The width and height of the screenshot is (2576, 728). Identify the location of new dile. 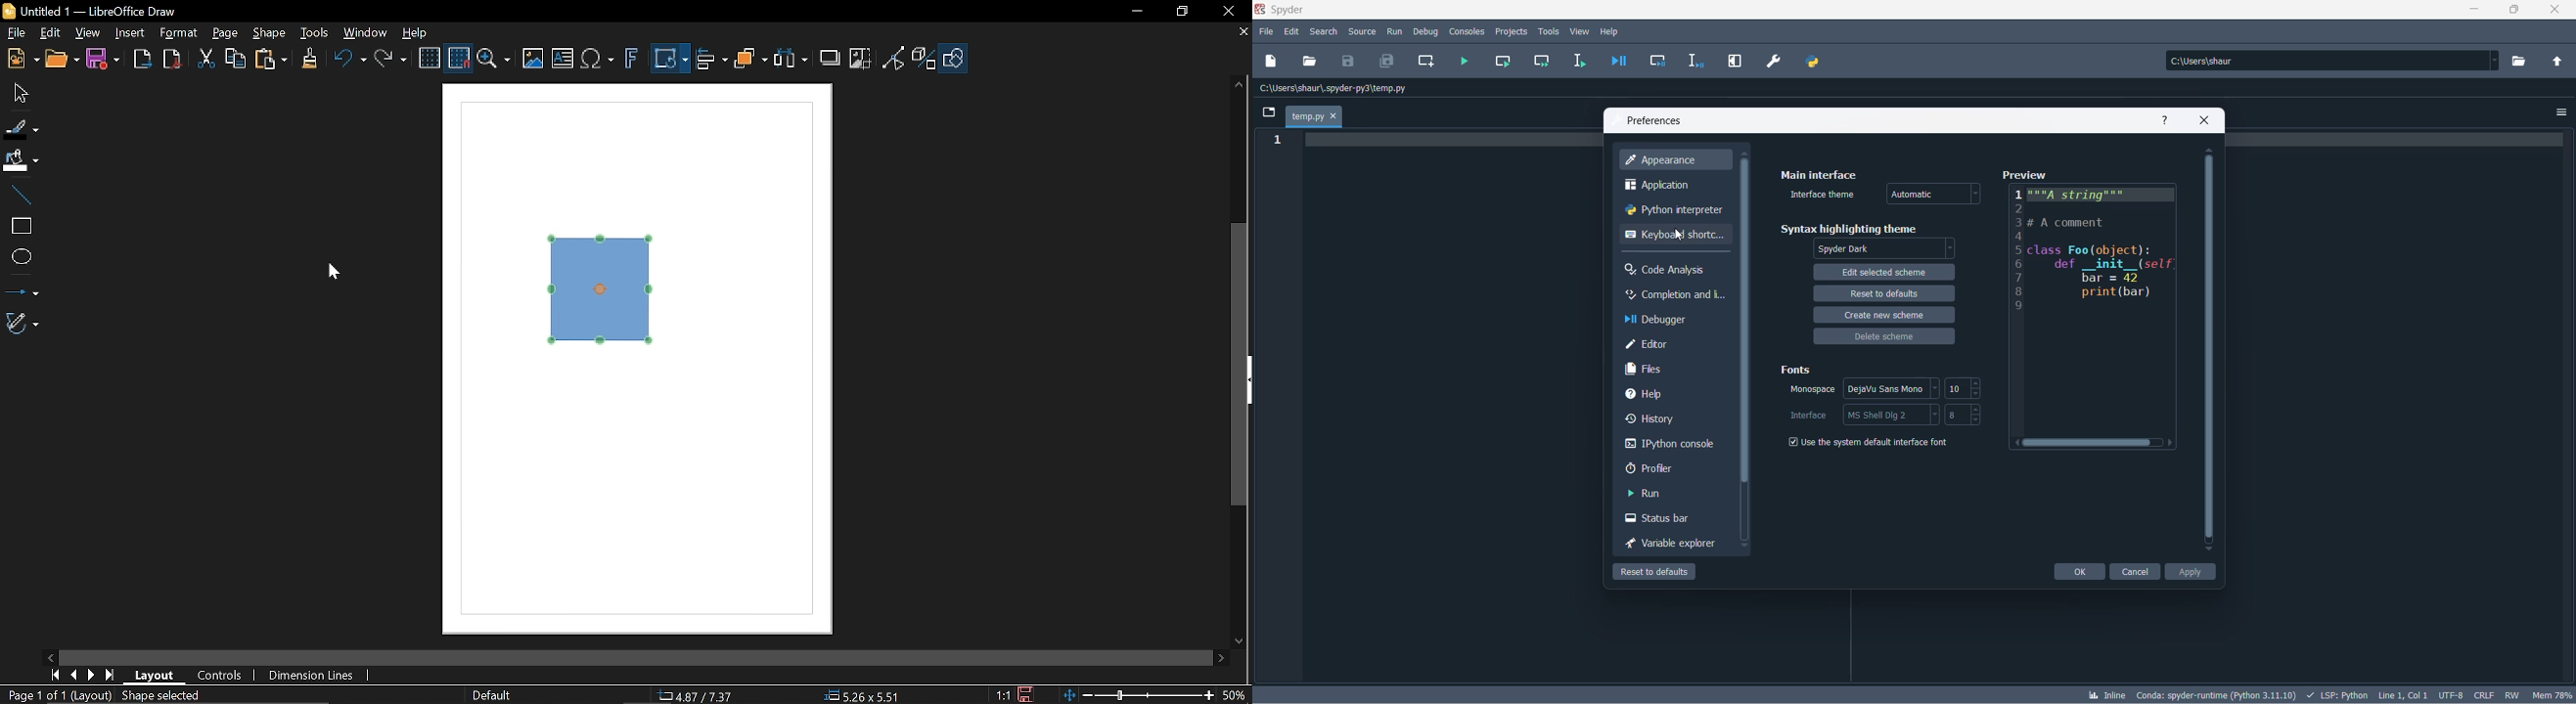
(1272, 60).